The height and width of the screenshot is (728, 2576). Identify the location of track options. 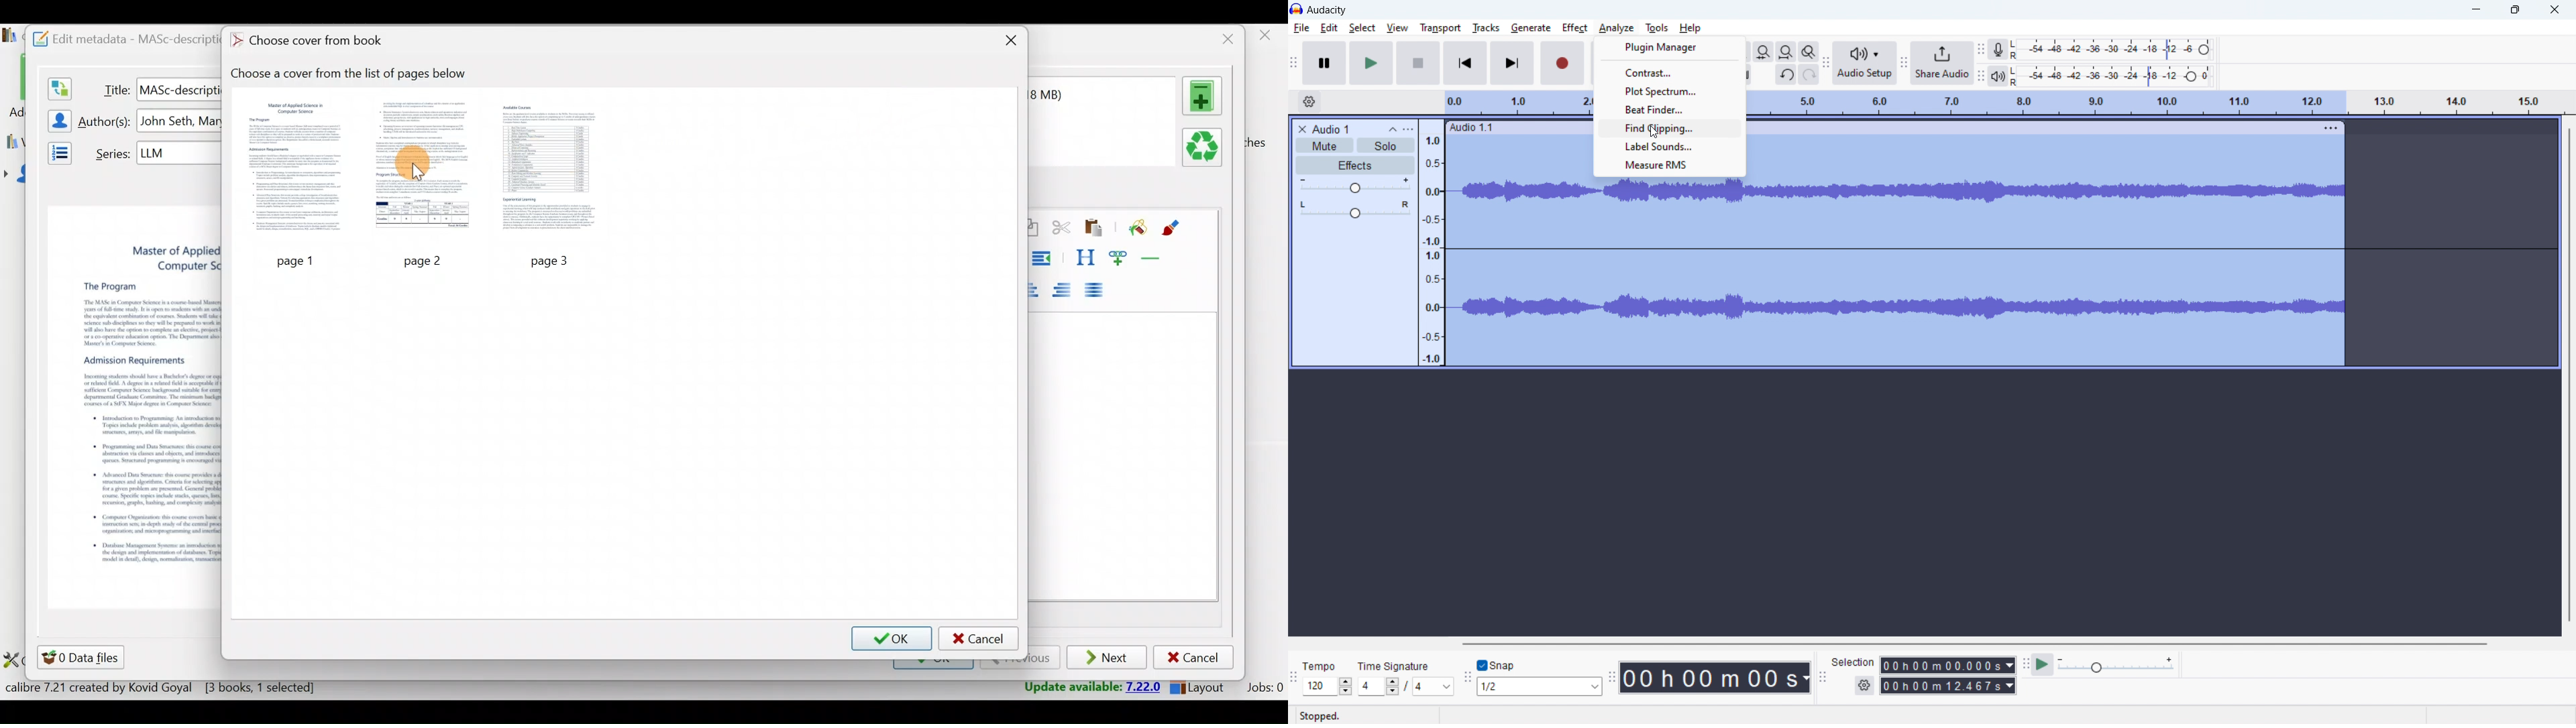
(2330, 125).